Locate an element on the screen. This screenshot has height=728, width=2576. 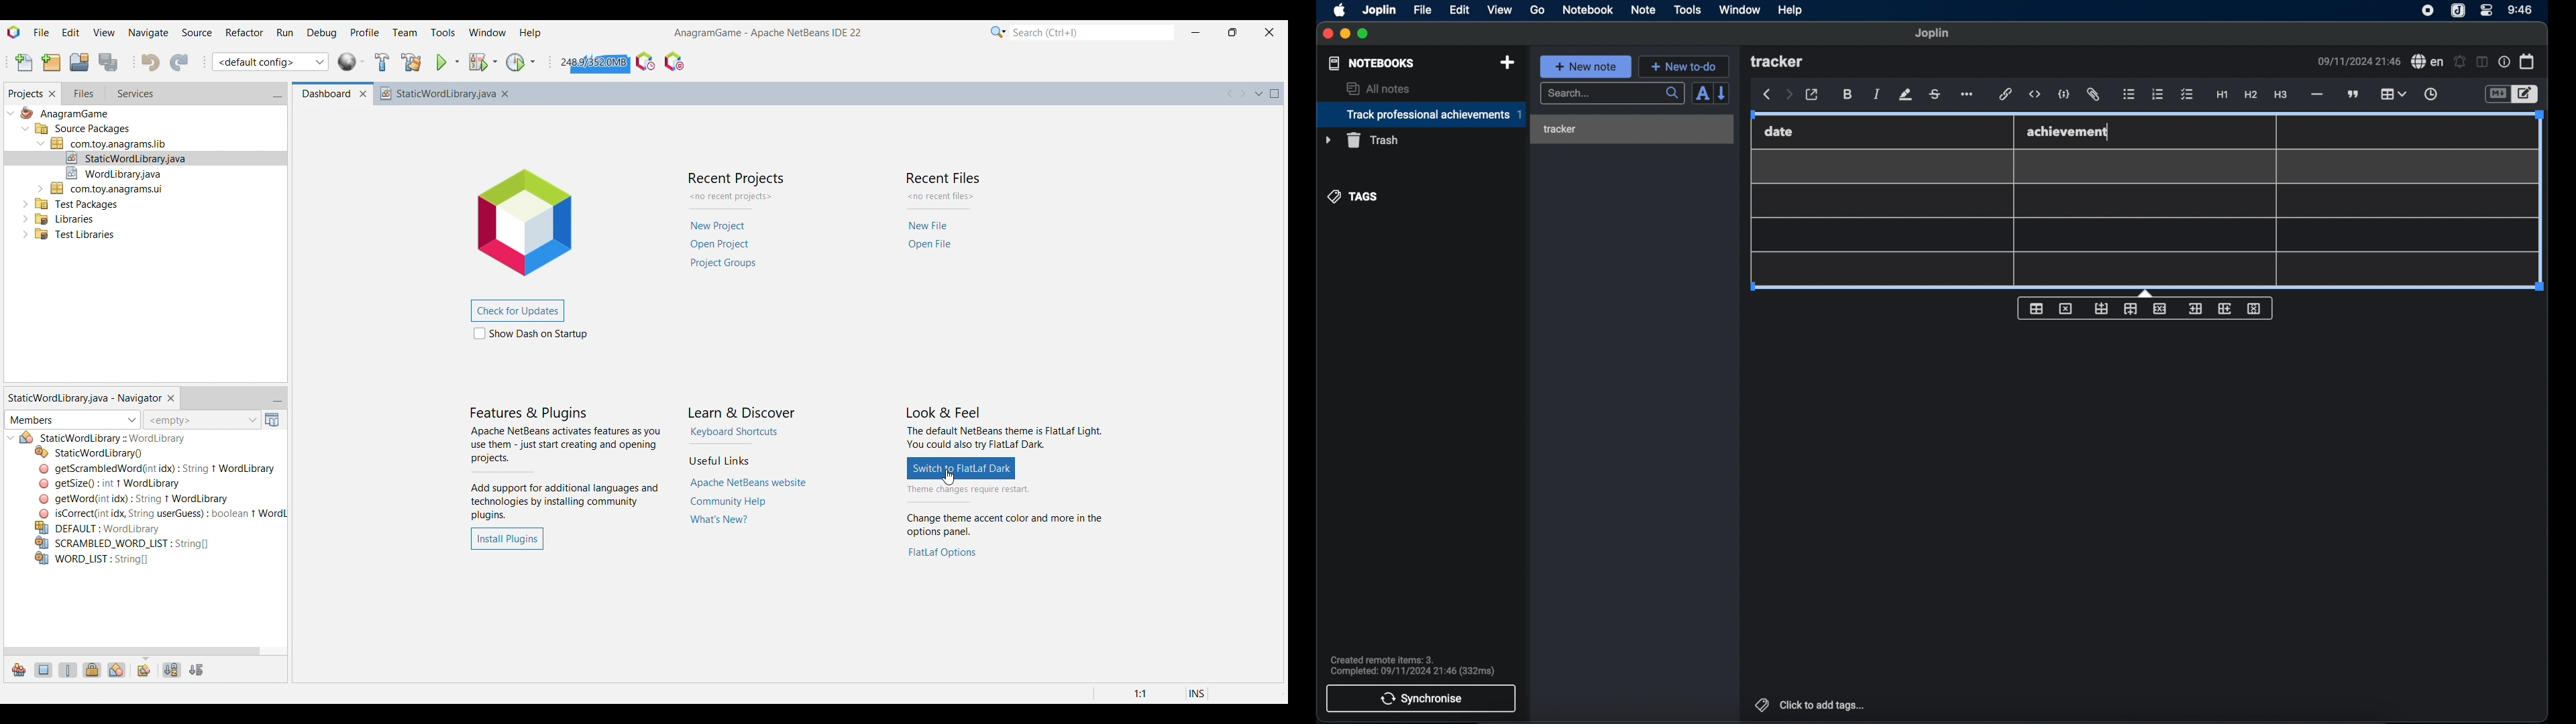
delet table is located at coordinates (2065, 308).